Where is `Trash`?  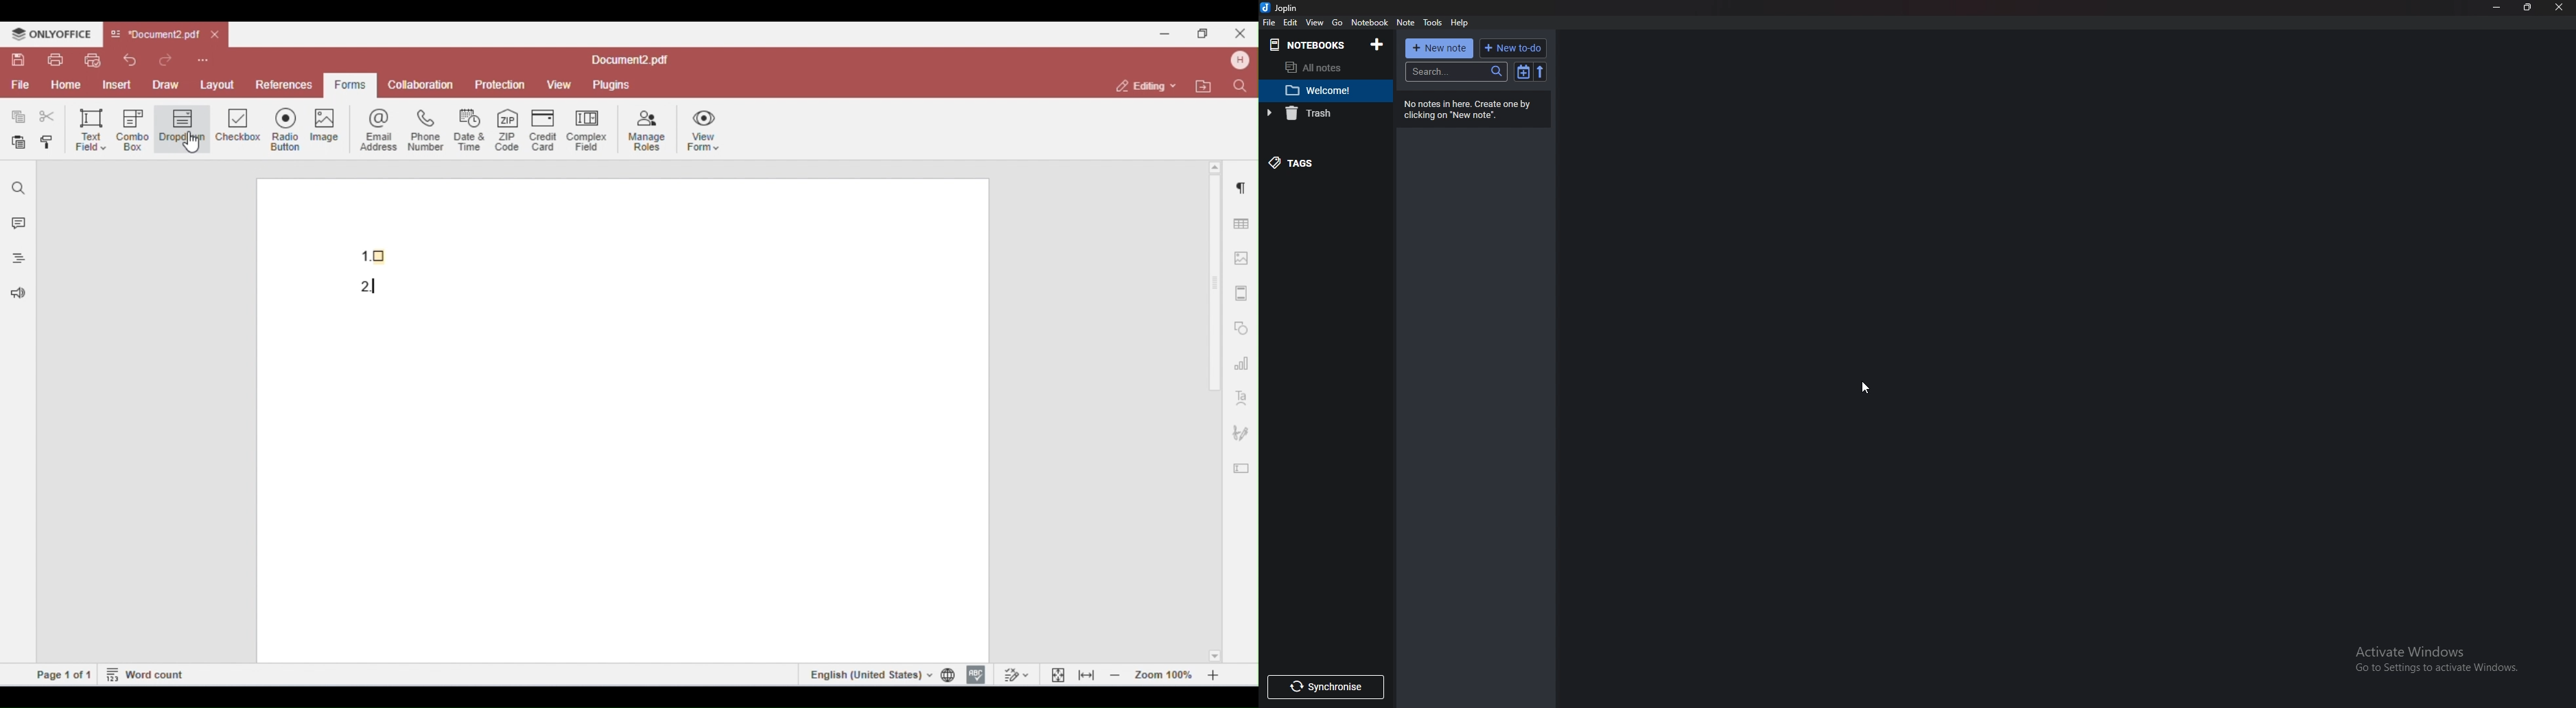
Trash is located at coordinates (1322, 113).